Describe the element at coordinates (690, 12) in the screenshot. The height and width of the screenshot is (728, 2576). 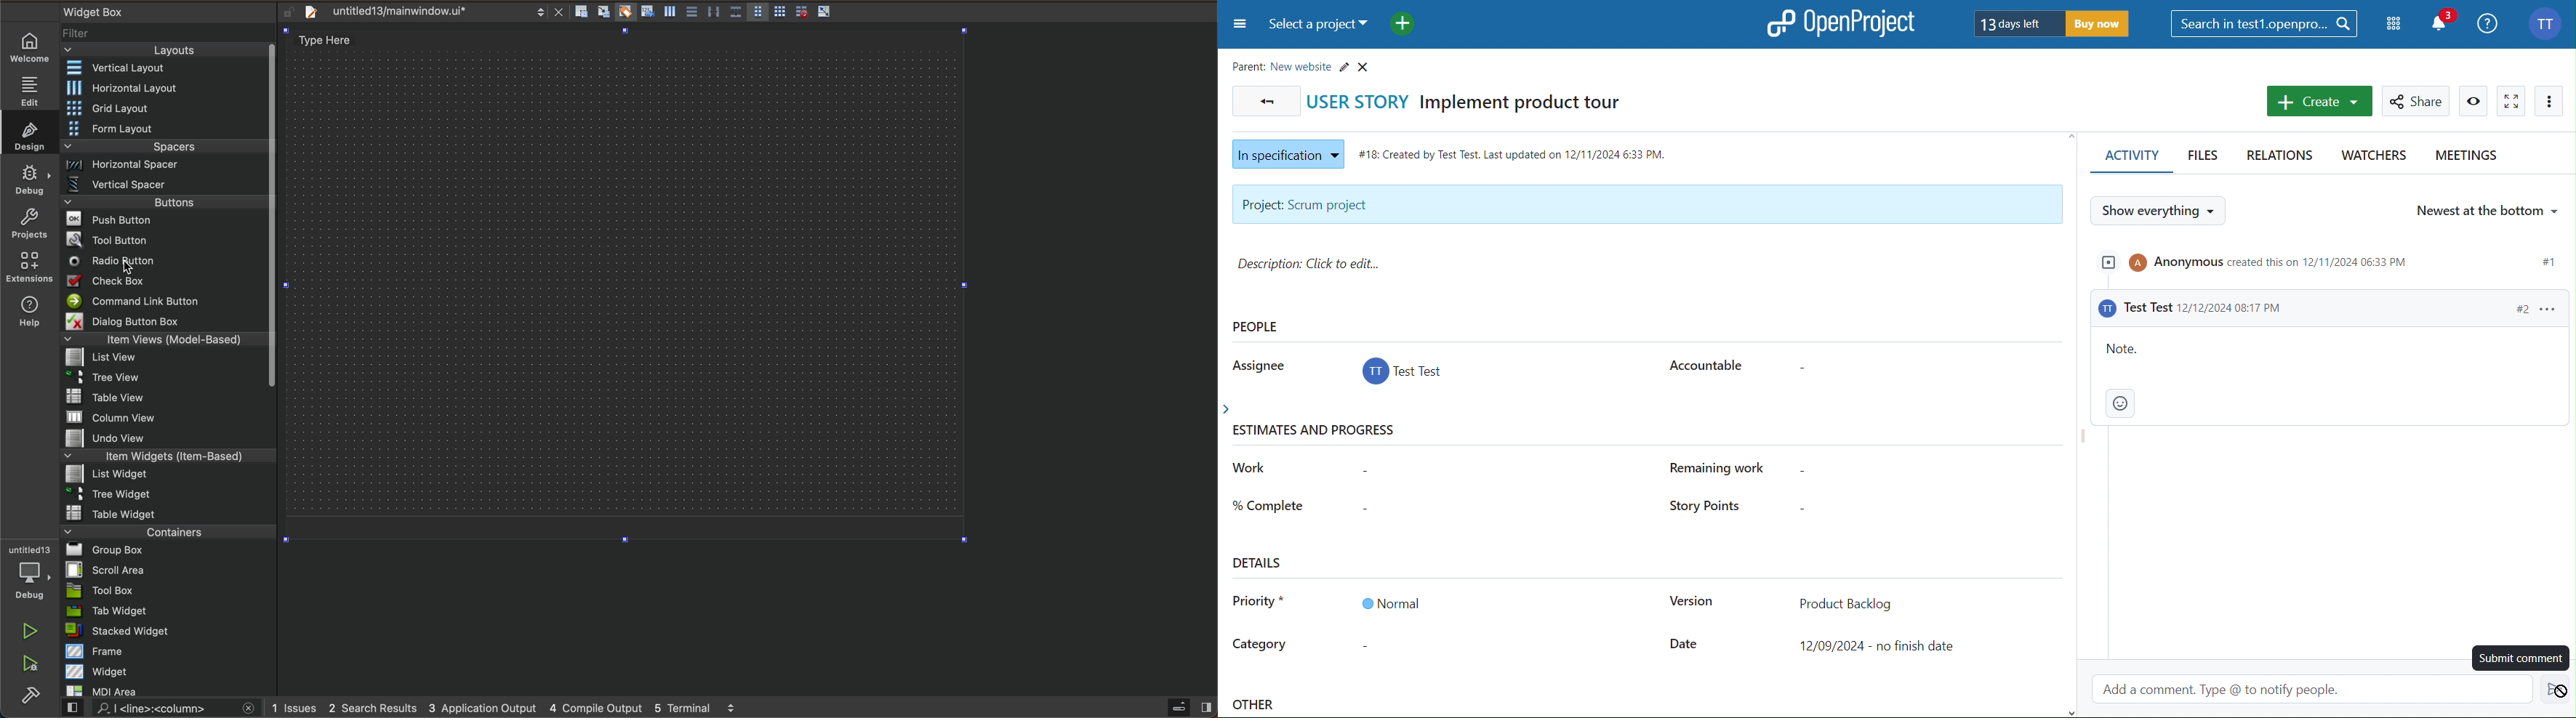
I see `` at that location.